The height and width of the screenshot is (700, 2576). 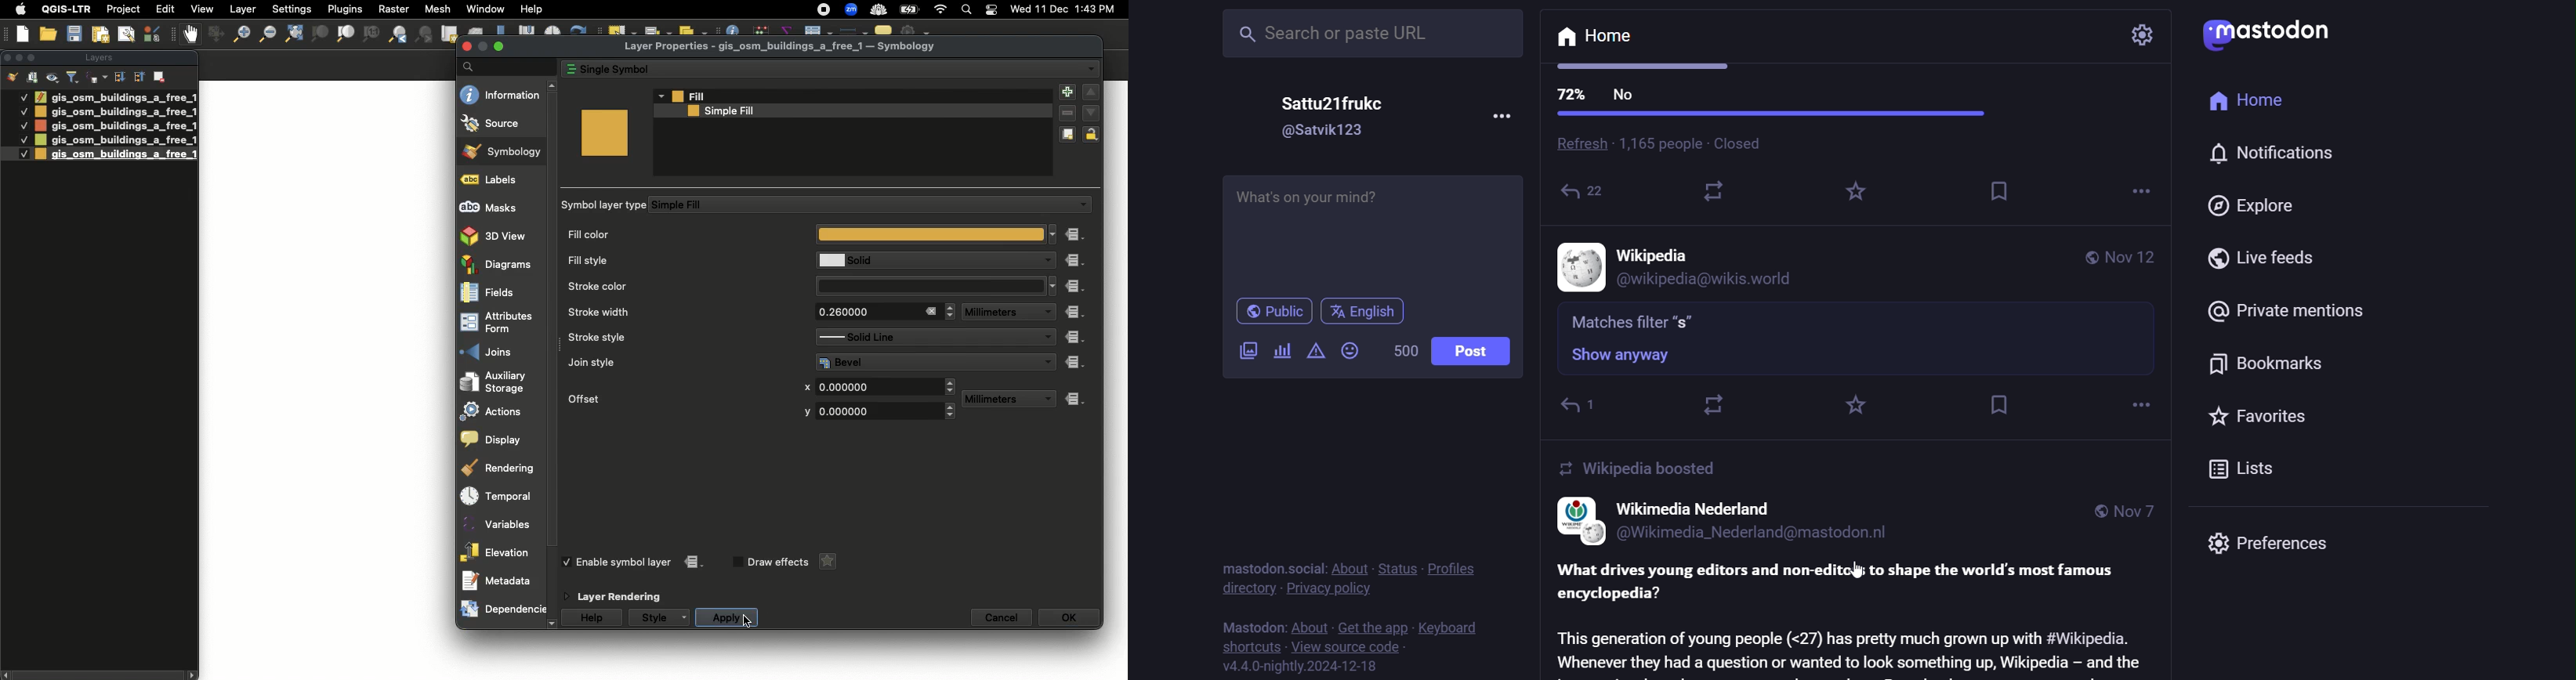 What do you see at coordinates (877, 385) in the screenshot?
I see ` 0.000000` at bounding box center [877, 385].